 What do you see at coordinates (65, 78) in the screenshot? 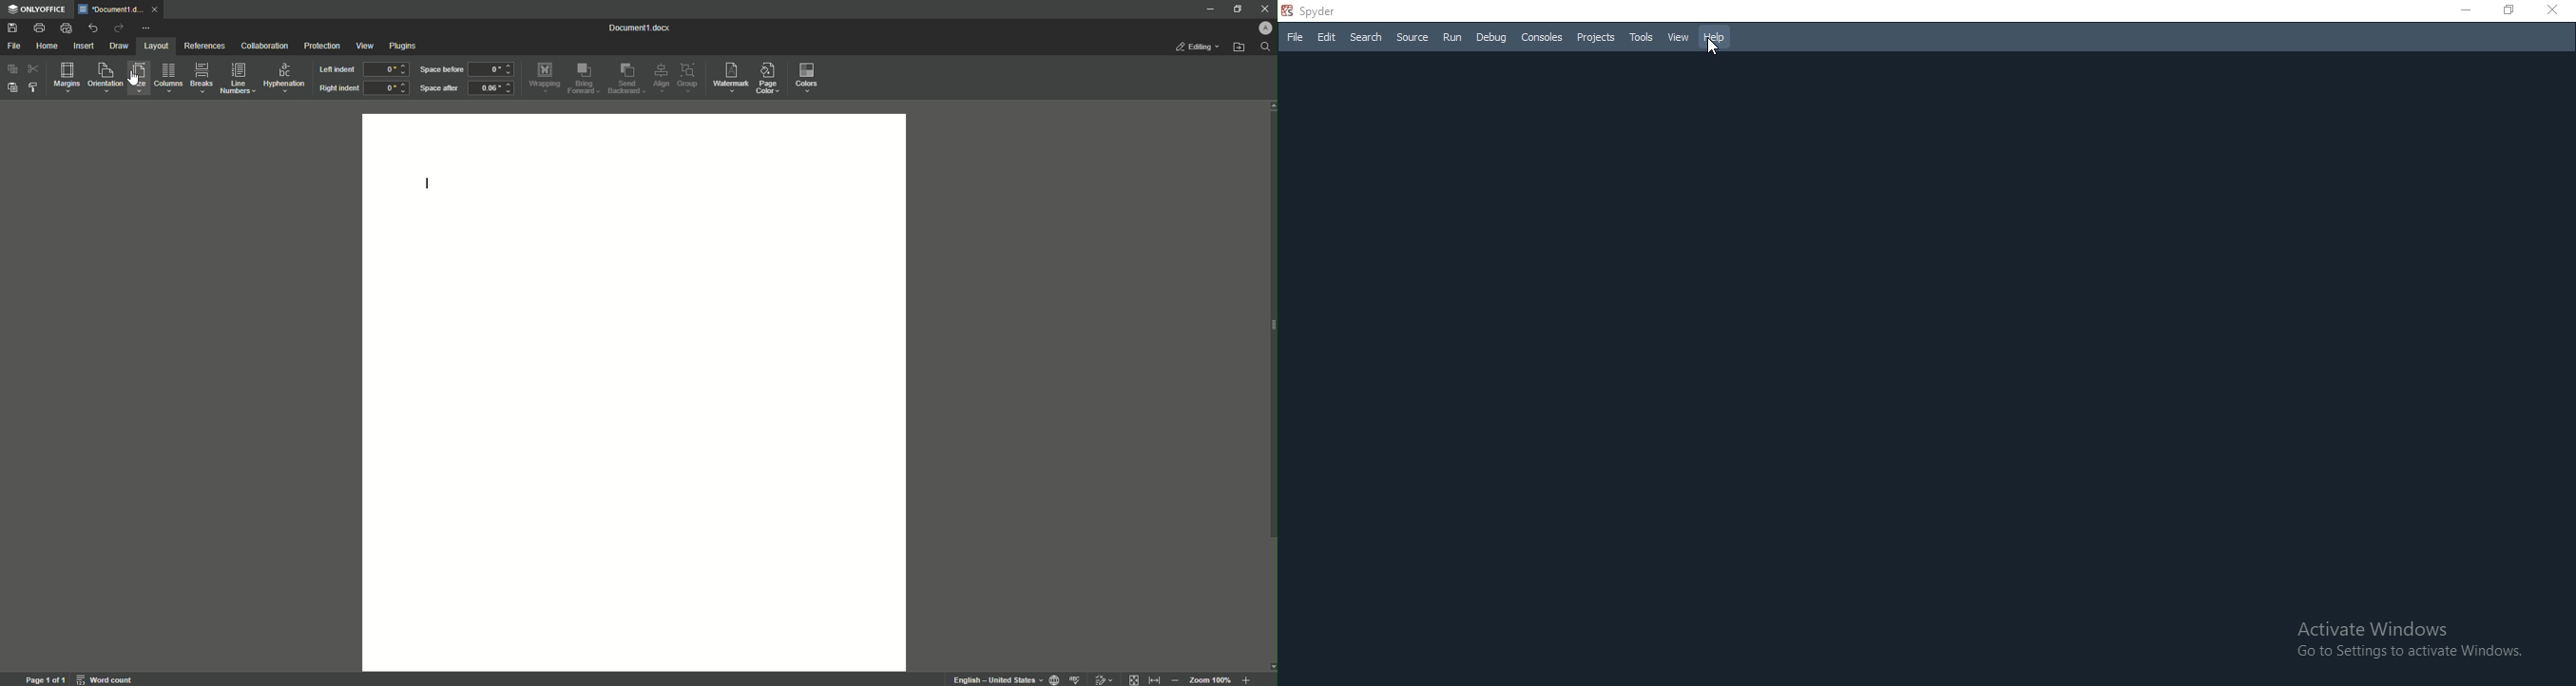
I see `Margins` at bounding box center [65, 78].